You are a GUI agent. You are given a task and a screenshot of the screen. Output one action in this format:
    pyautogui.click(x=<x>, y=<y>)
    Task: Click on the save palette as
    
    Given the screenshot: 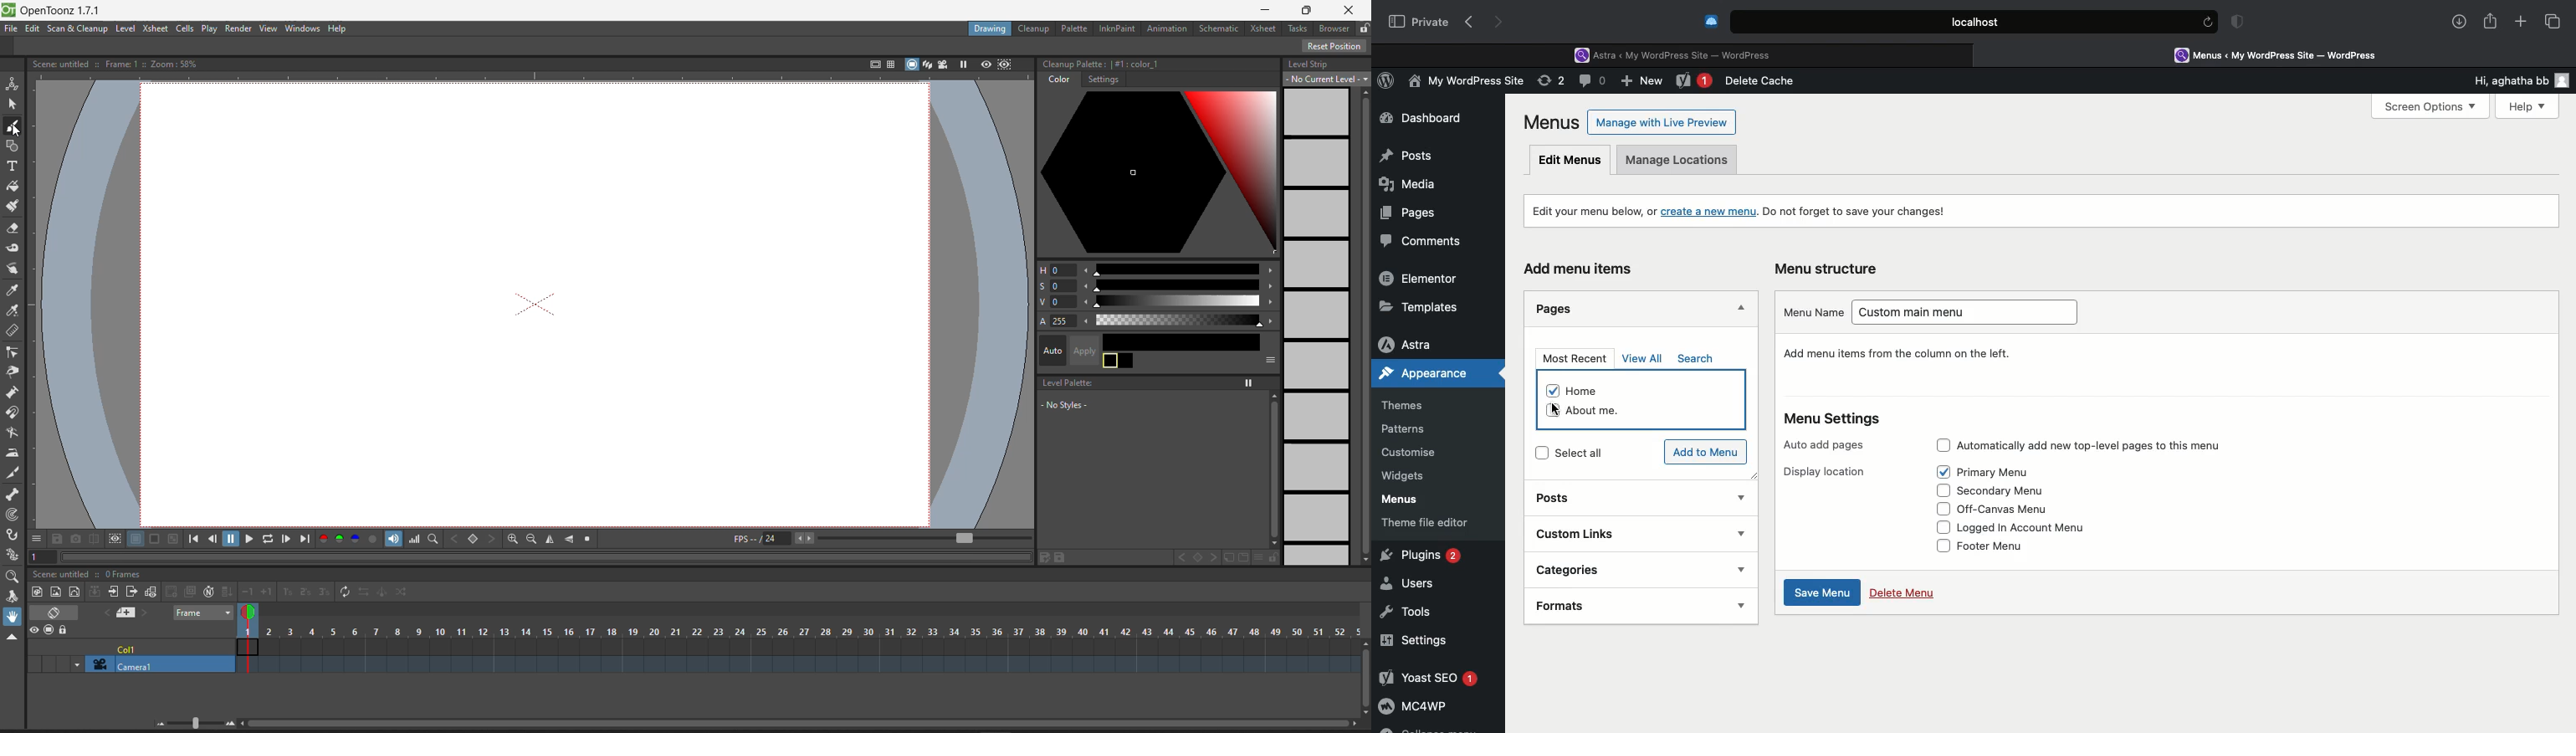 What is the action you would take?
    pyautogui.click(x=1042, y=557)
    